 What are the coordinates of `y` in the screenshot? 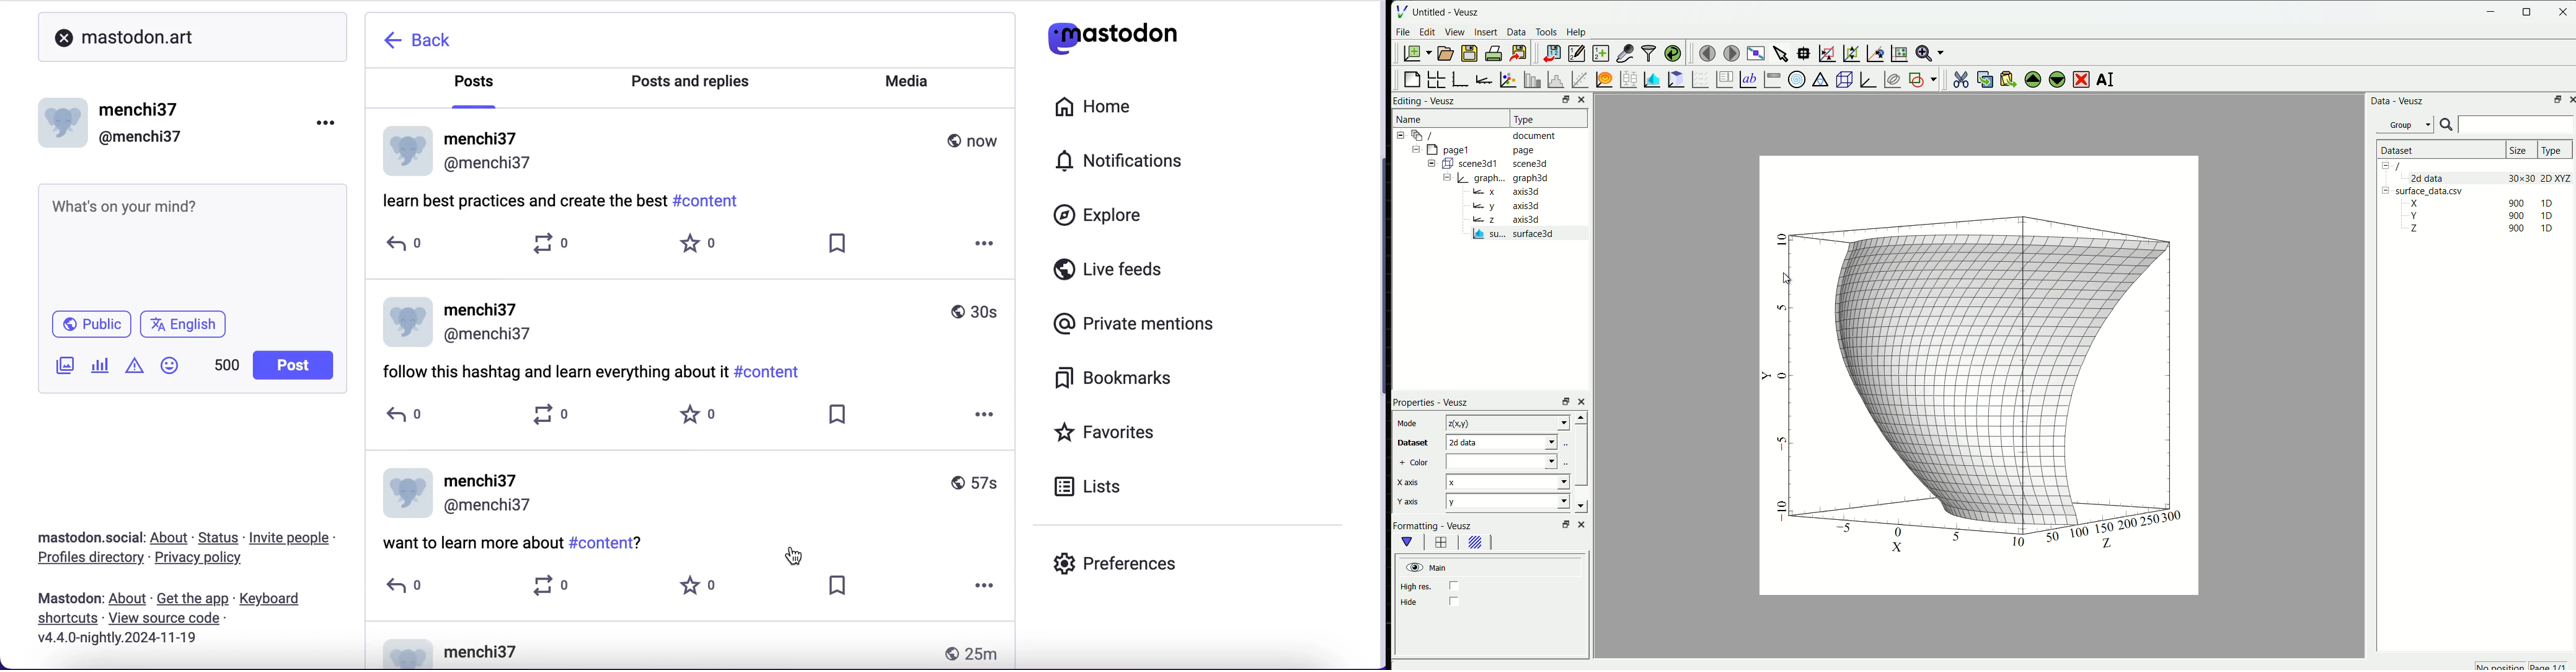 It's located at (1499, 501).